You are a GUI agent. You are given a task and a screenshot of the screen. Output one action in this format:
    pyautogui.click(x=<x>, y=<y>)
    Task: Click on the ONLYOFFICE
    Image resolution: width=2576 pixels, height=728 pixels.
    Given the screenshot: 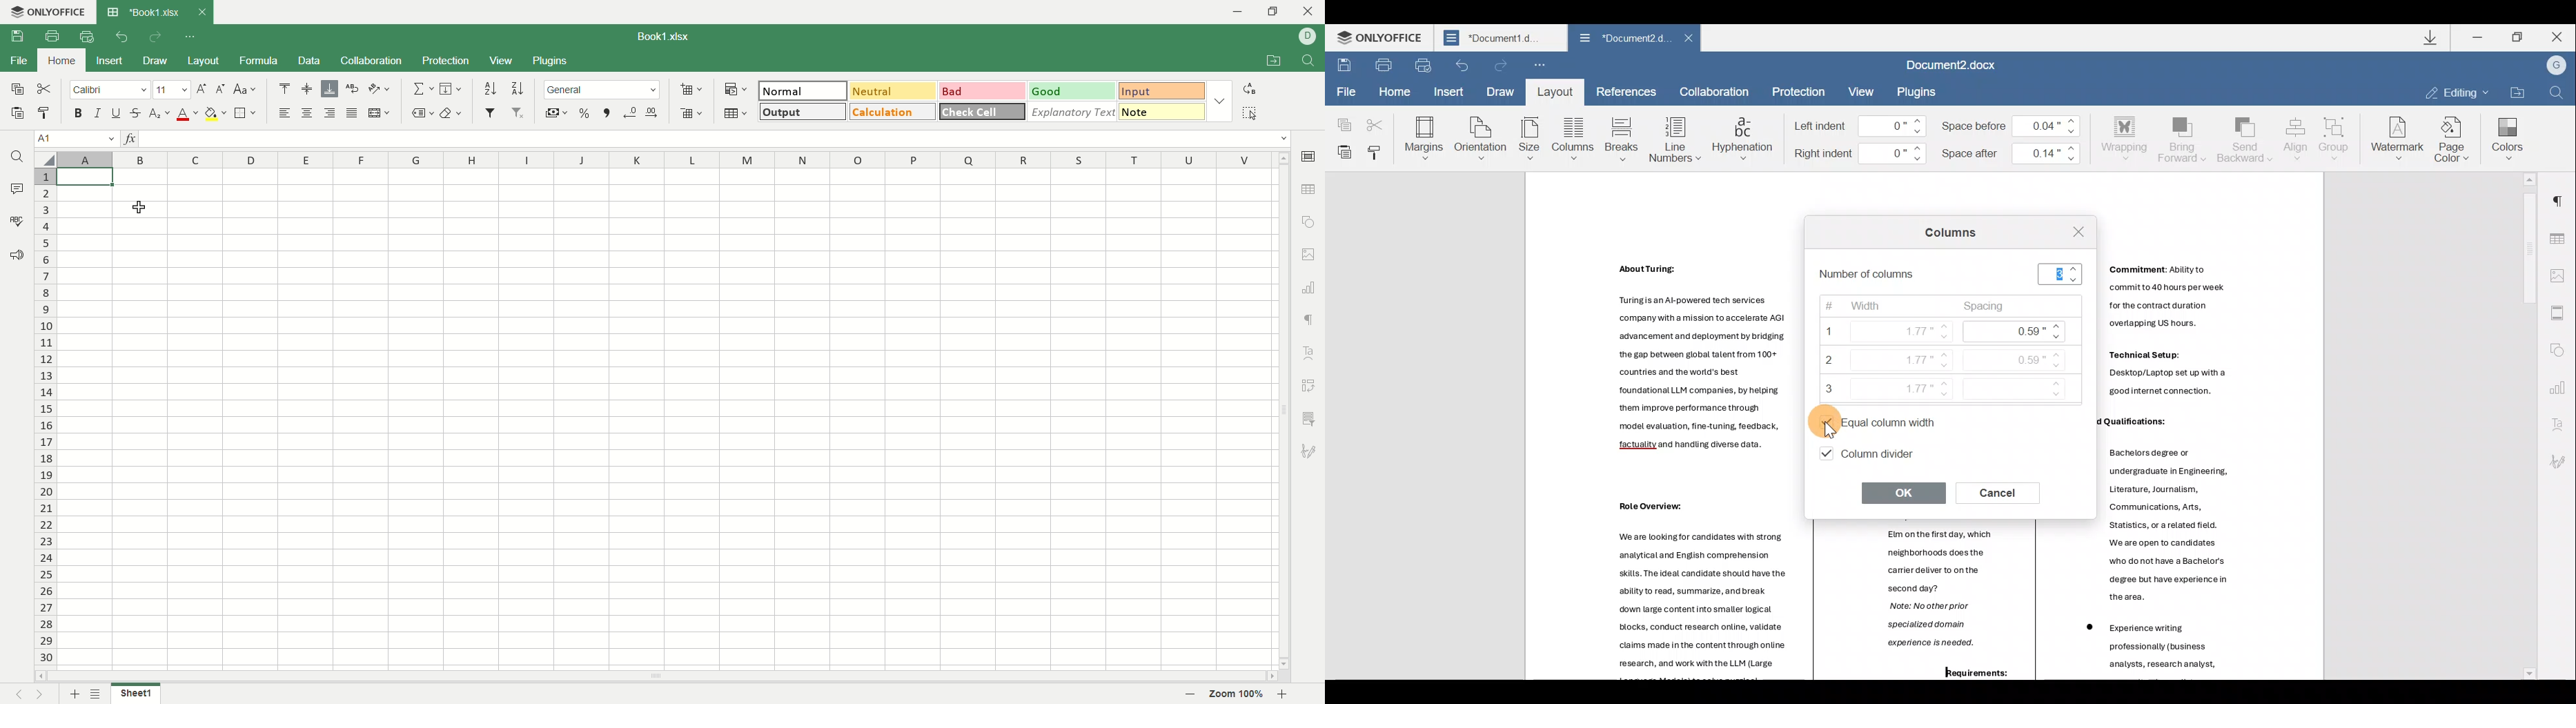 What is the action you would take?
    pyautogui.click(x=1382, y=40)
    